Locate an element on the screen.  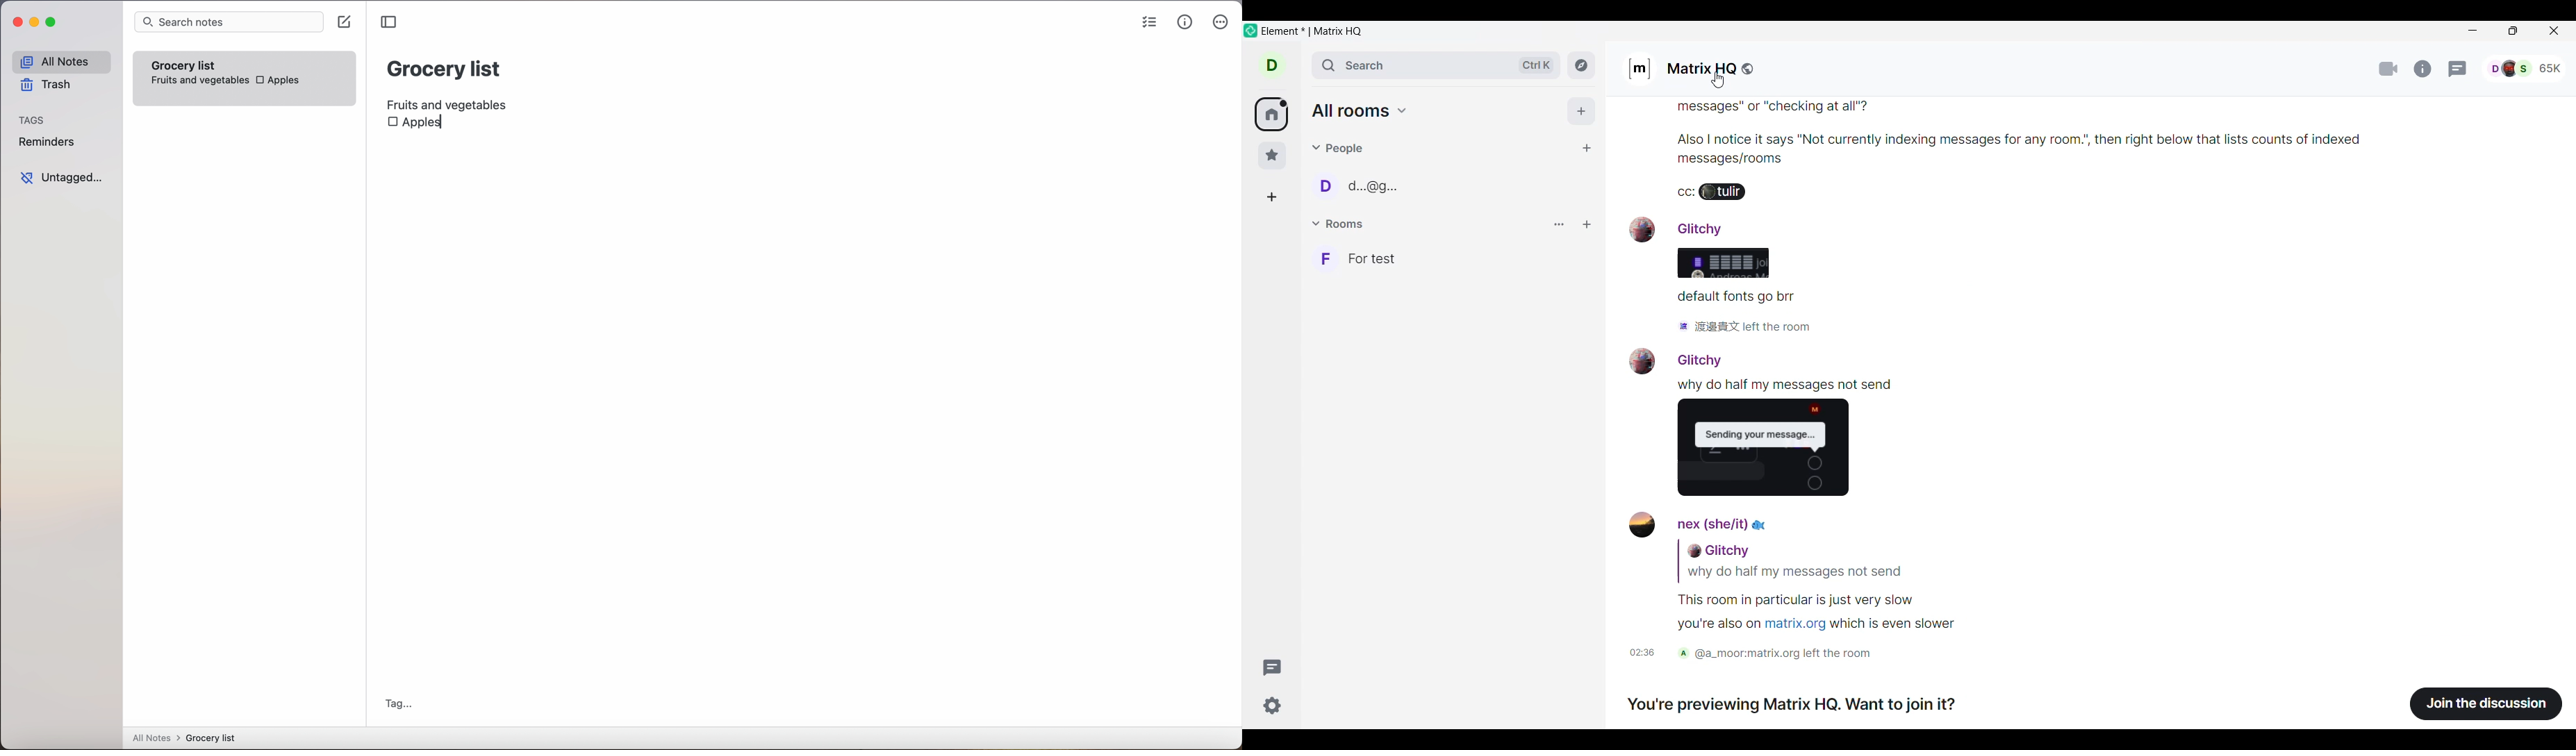
Rooms is located at coordinates (1339, 223).